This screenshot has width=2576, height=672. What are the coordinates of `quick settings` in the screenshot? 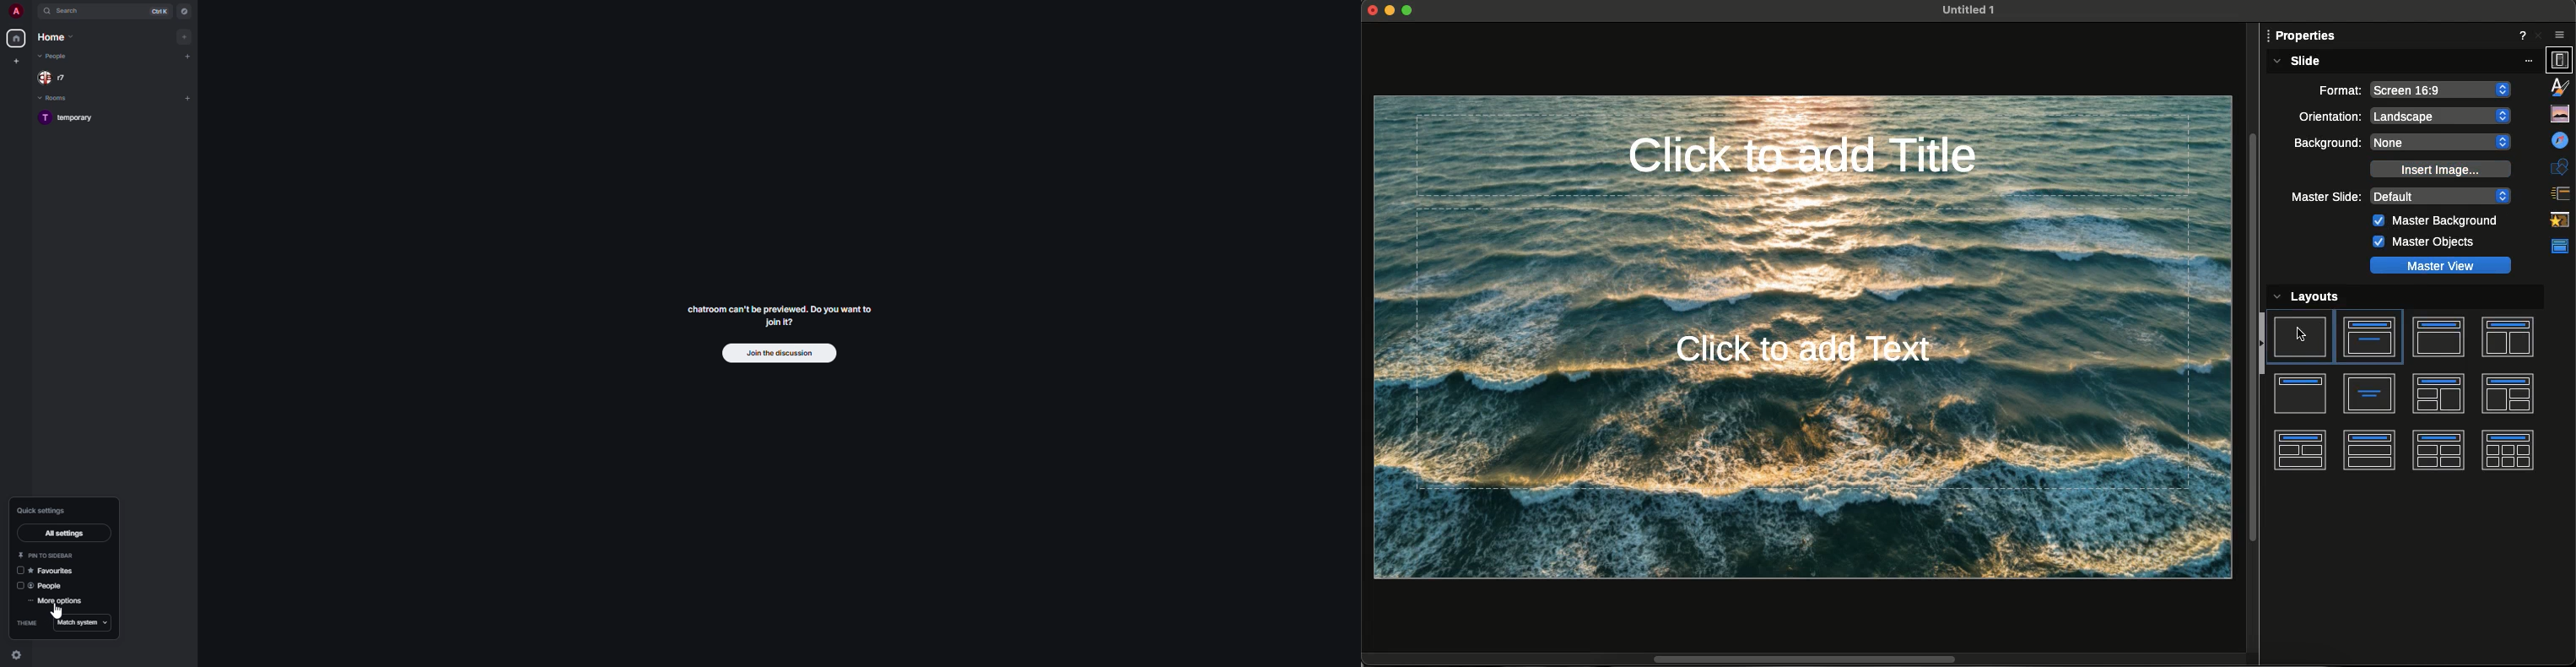 It's located at (40, 509).